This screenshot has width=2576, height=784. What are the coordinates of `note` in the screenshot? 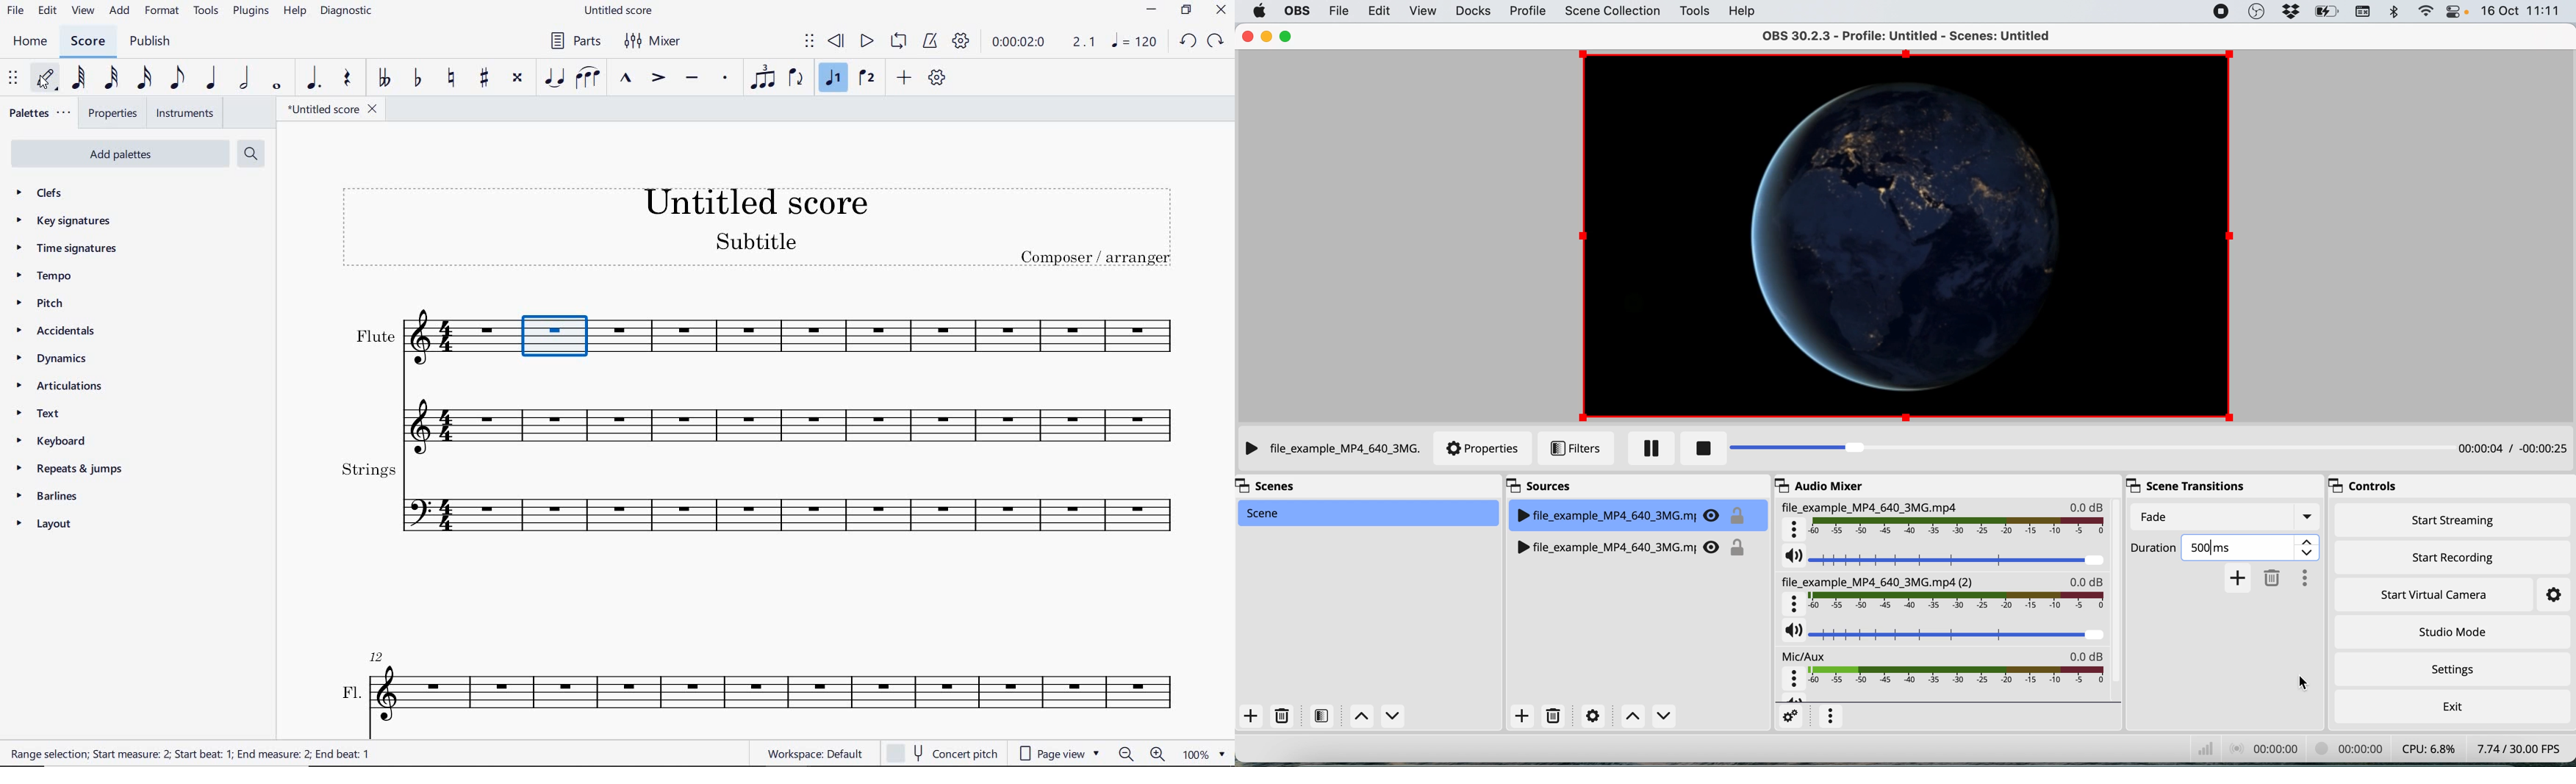 It's located at (1135, 44).